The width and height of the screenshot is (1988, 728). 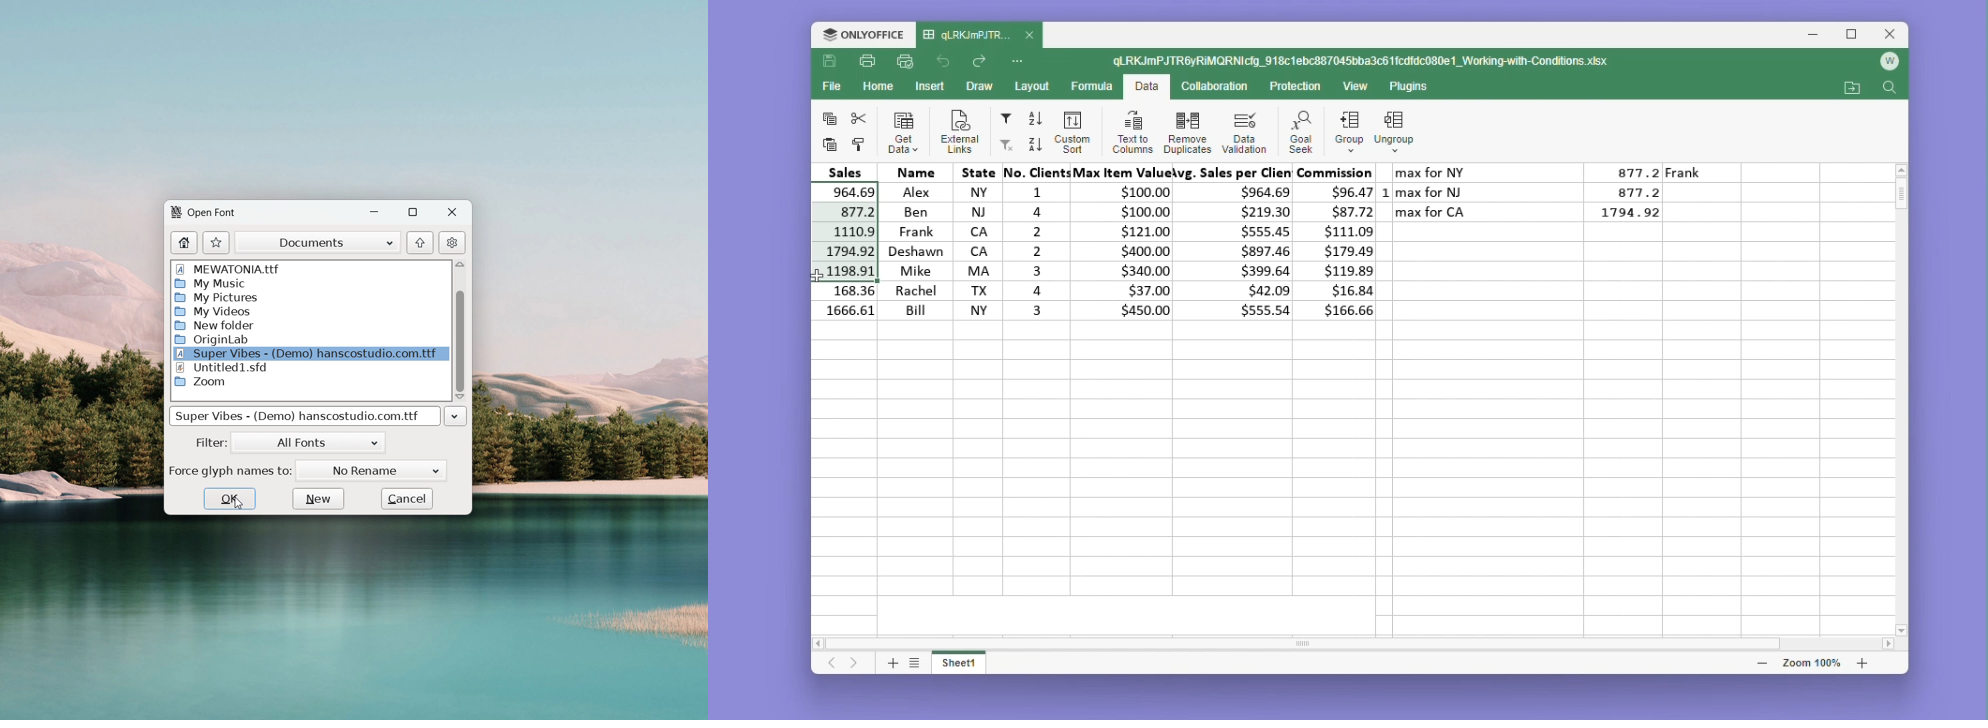 What do you see at coordinates (229, 499) in the screenshot?
I see `ok` at bounding box center [229, 499].